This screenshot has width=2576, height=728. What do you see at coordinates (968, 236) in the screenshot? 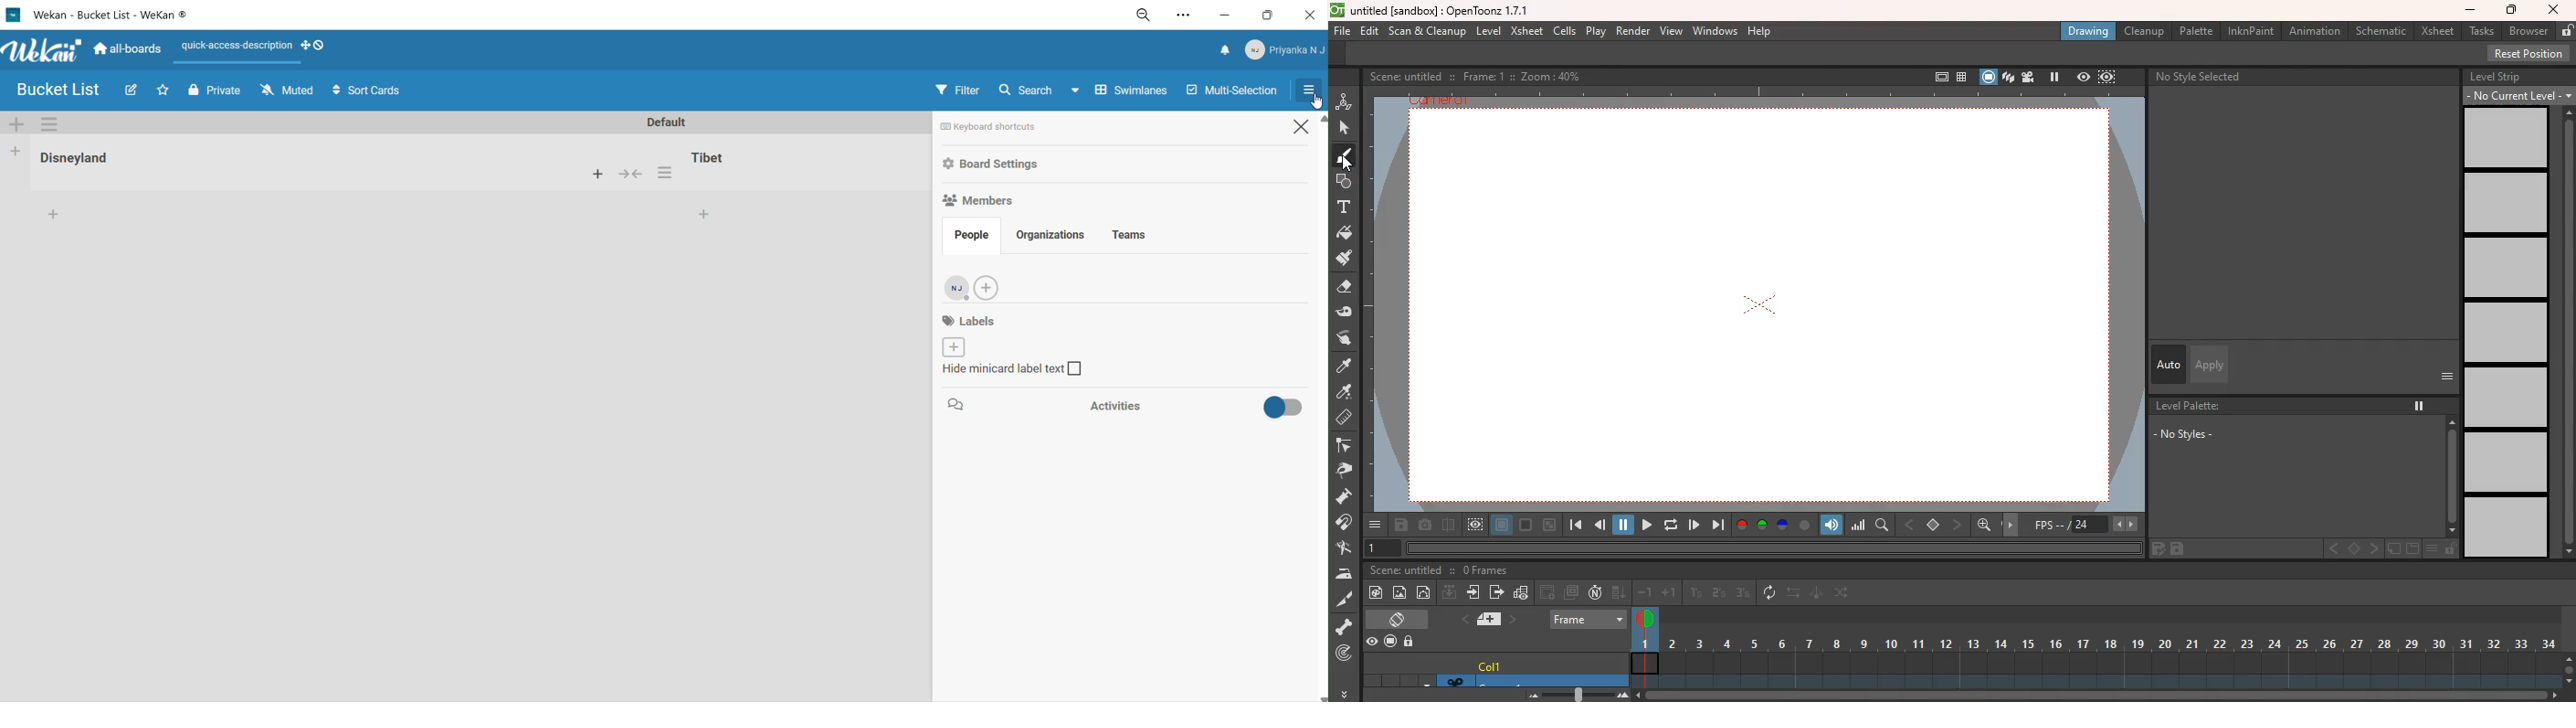
I see `people` at bounding box center [968, 236].